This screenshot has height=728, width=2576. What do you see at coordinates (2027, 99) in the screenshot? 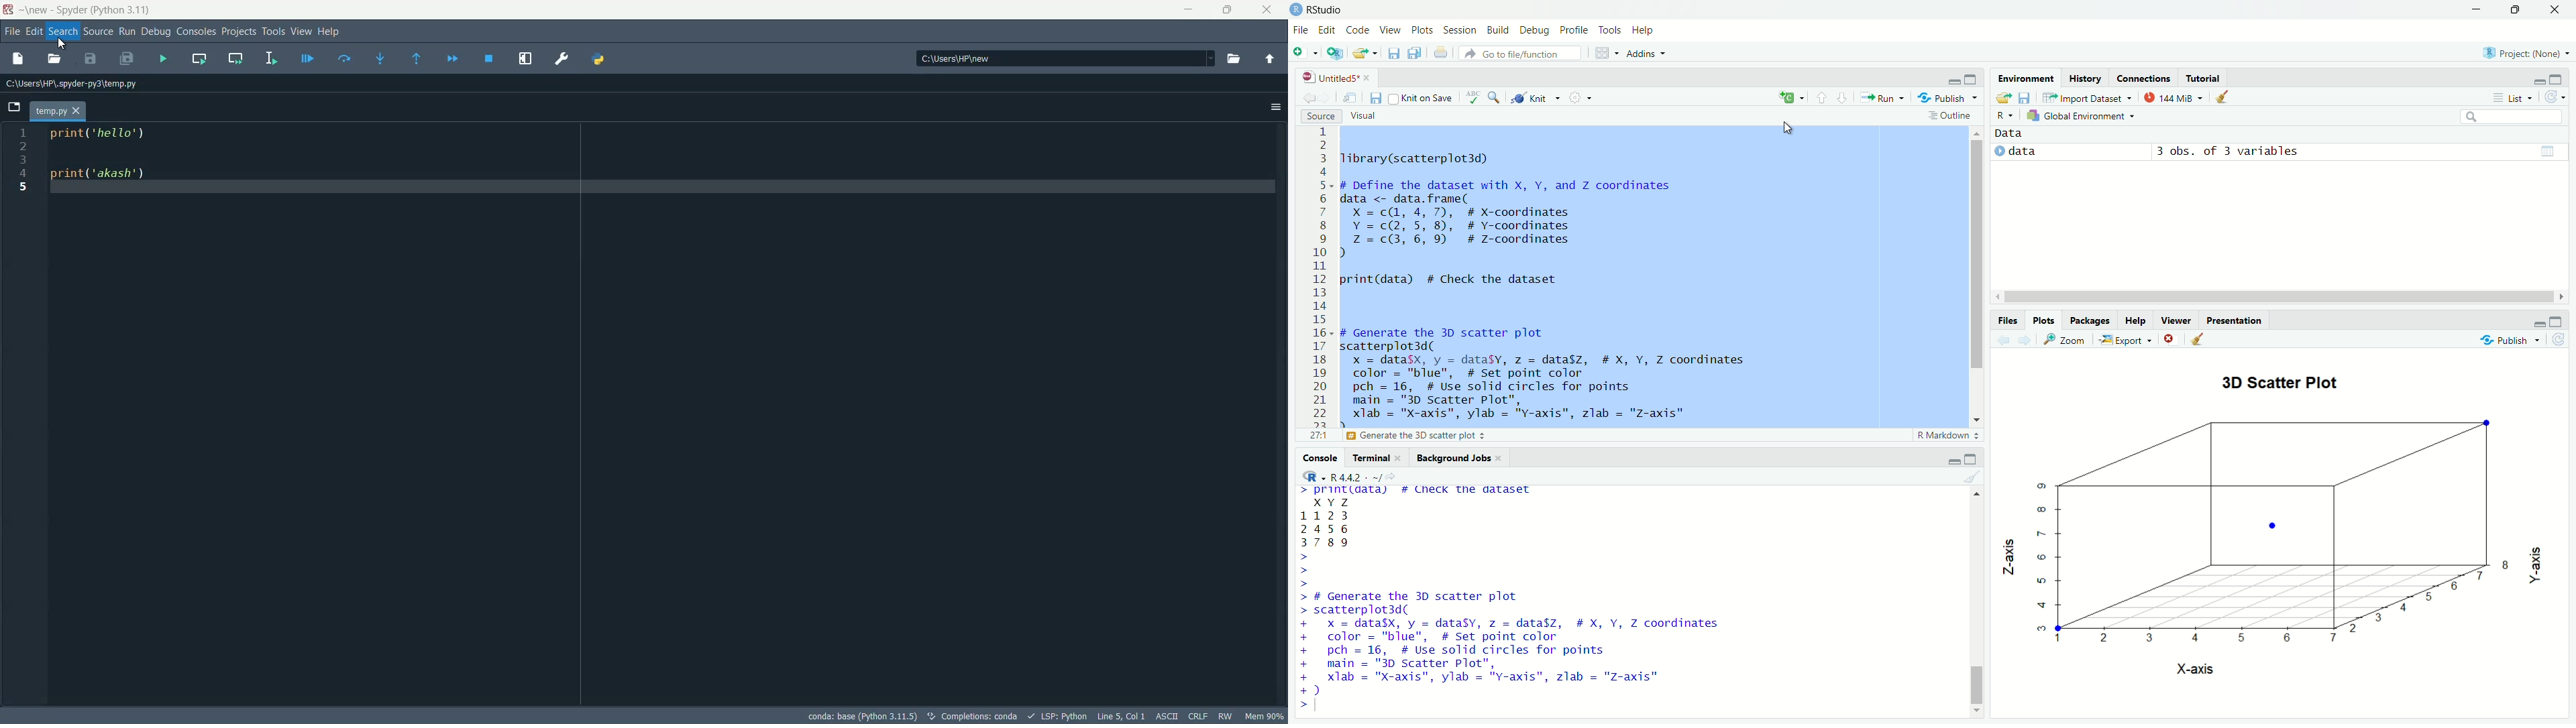
I see `save workspace as` at bounding box center [2027, 99].